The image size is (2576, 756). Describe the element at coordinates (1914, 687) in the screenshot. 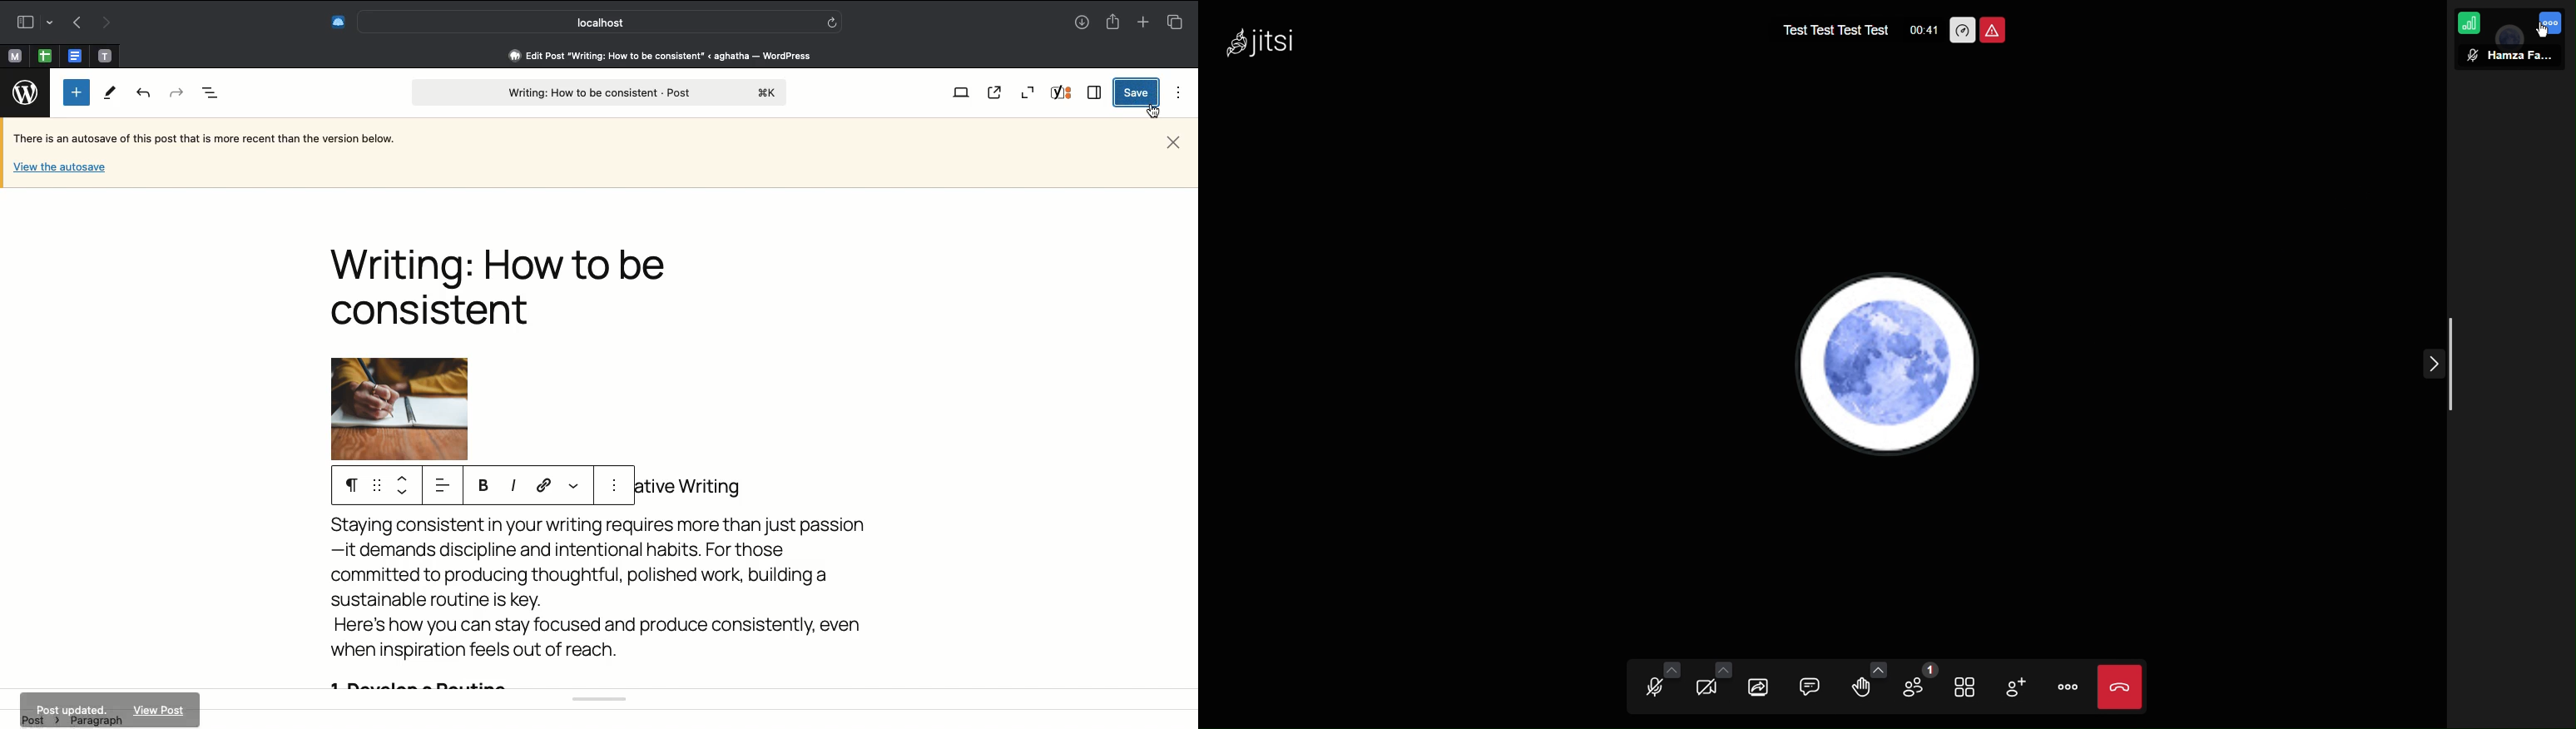

I see `Participants` at that location.